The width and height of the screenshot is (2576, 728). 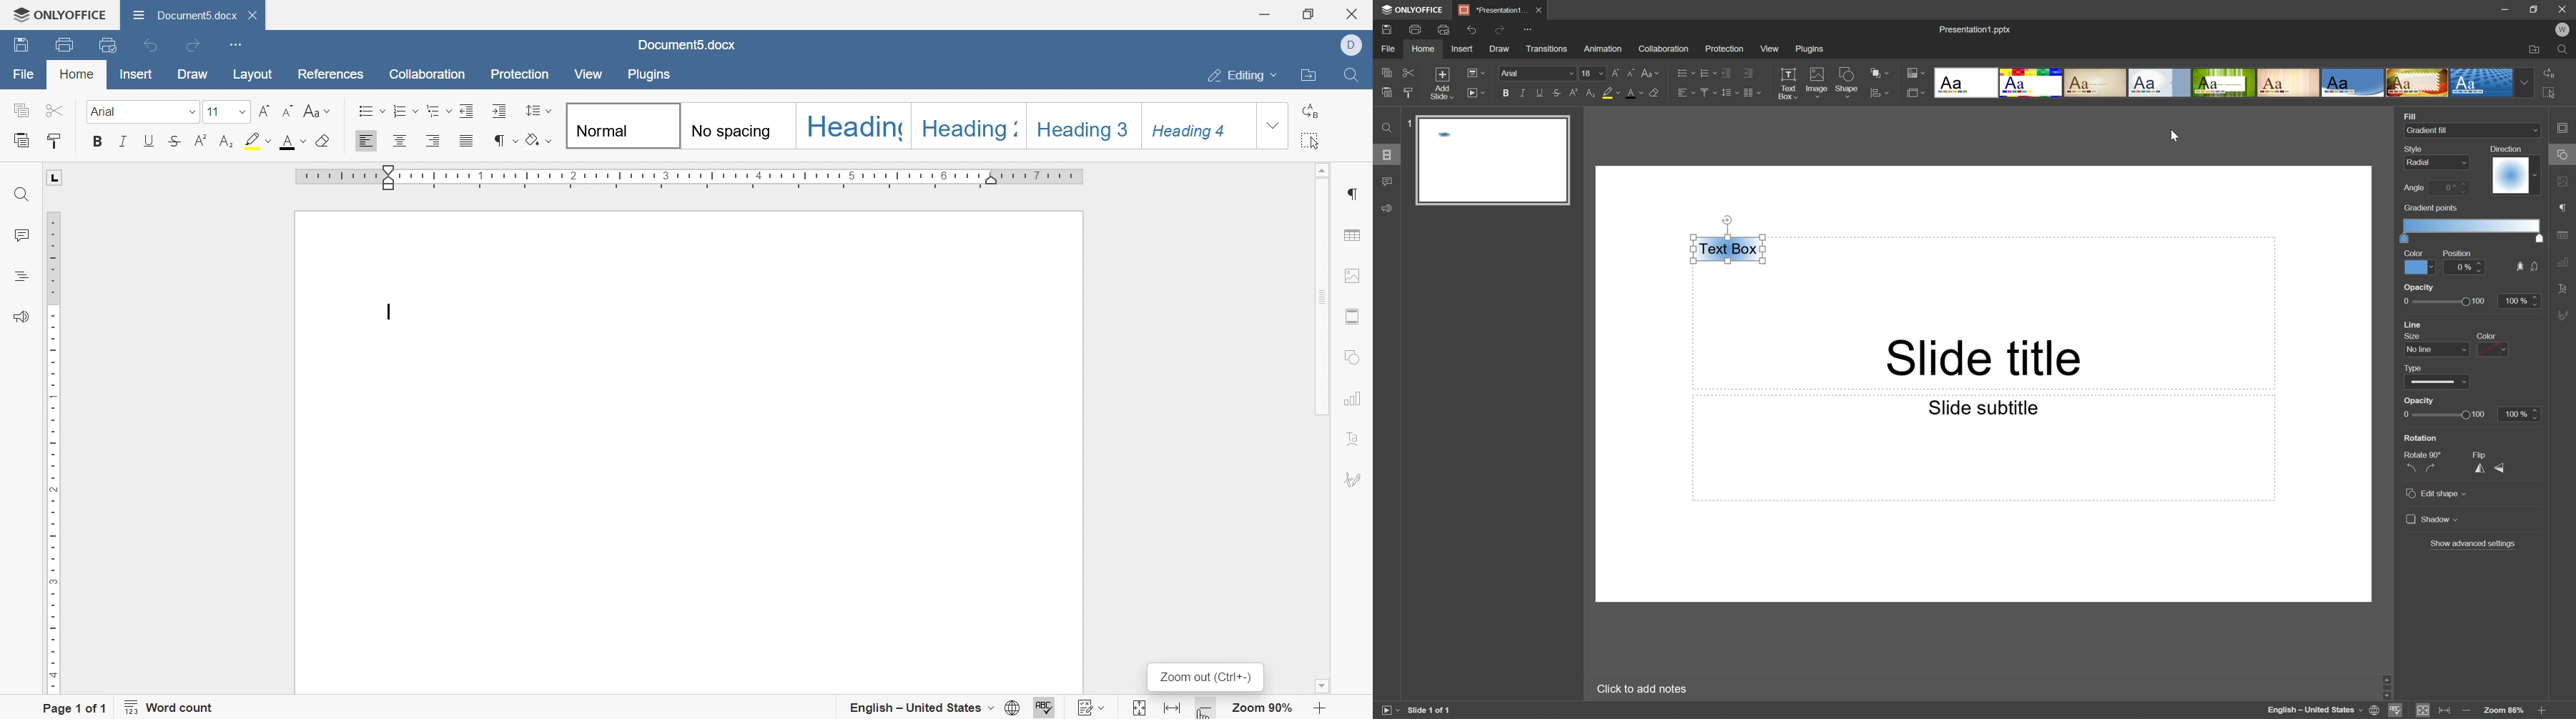 I want to click on Position, so click(x=2457, y=253).